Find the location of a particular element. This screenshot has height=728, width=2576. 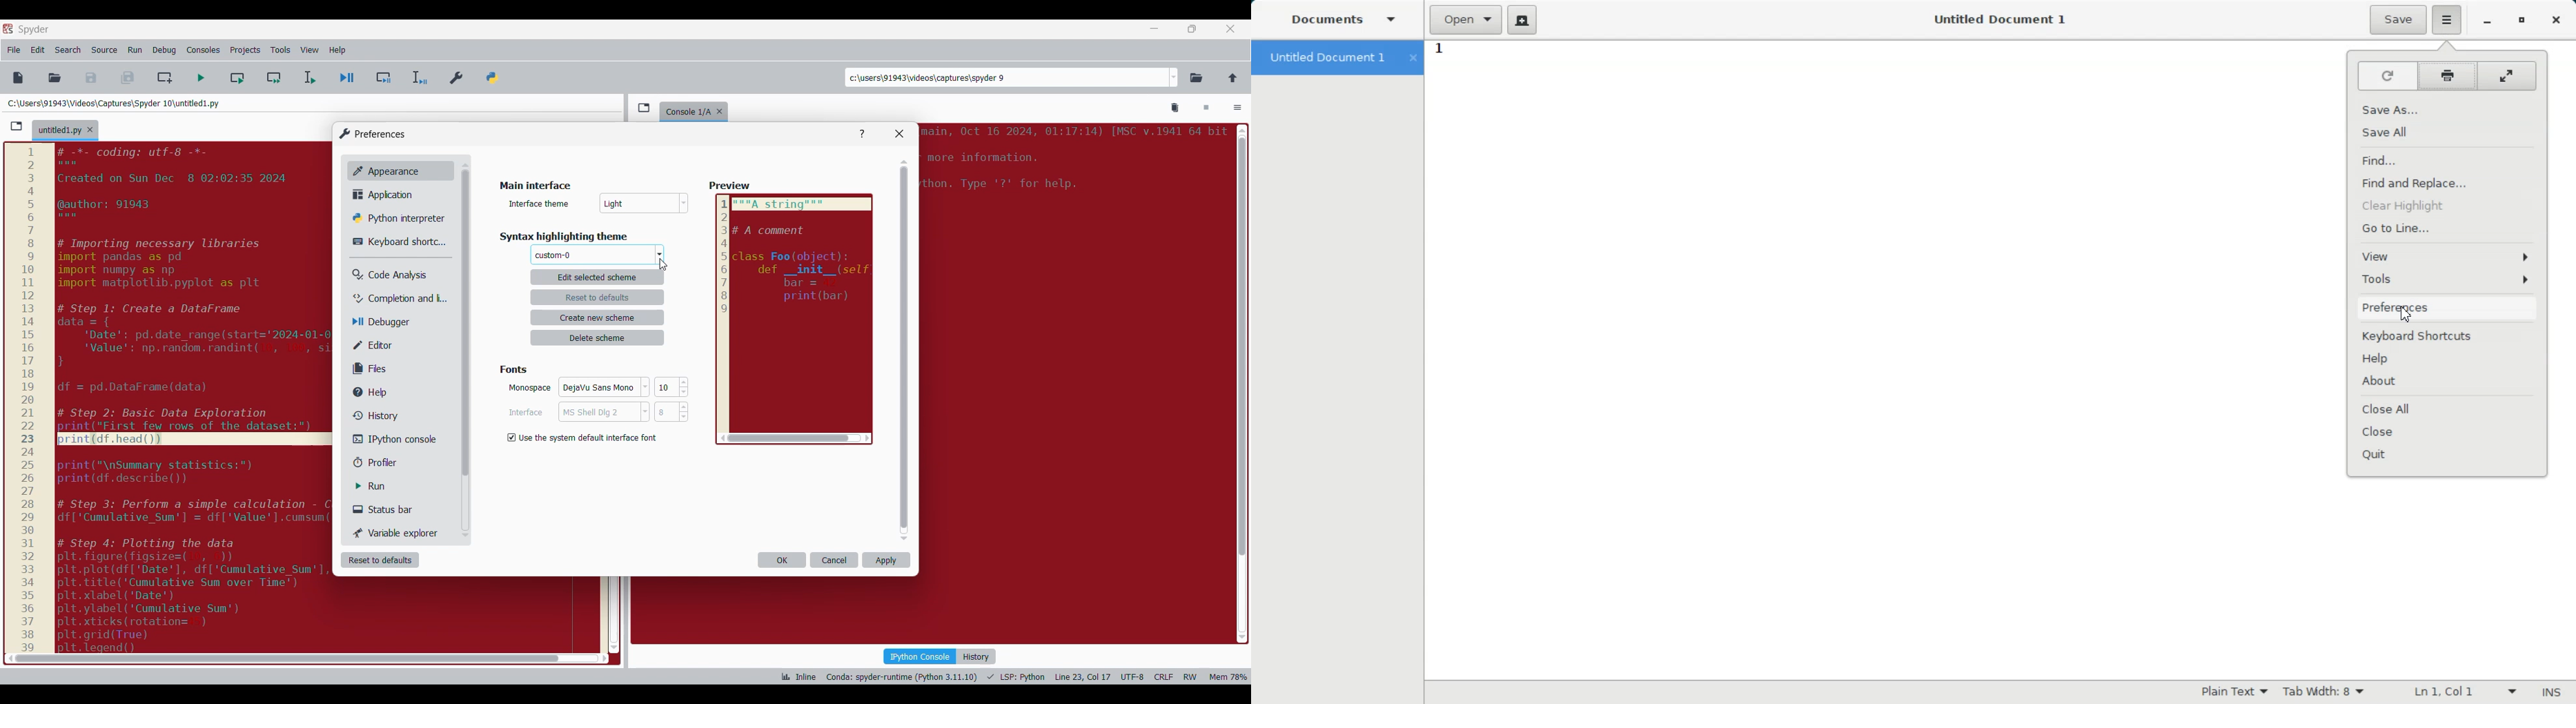

Variable explorer is located at coordinates (397, 533).